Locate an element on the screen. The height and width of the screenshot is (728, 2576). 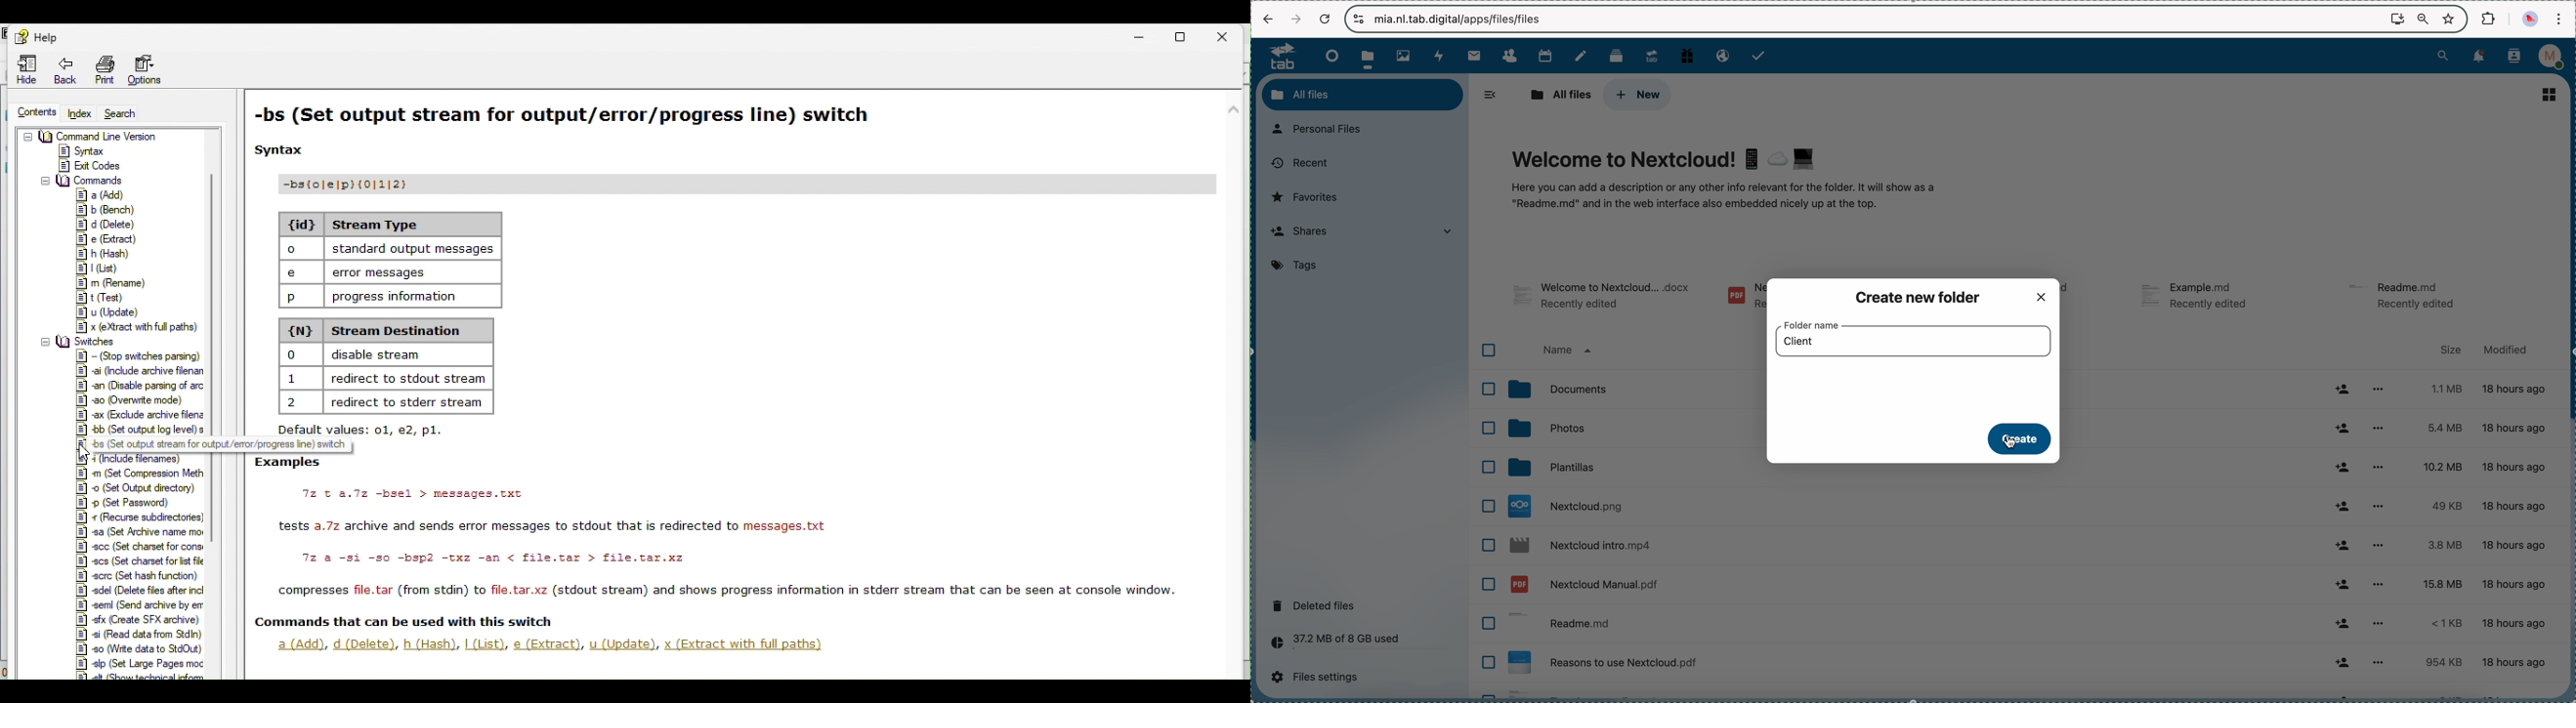
notifications is located at coordinates (2477, 57).